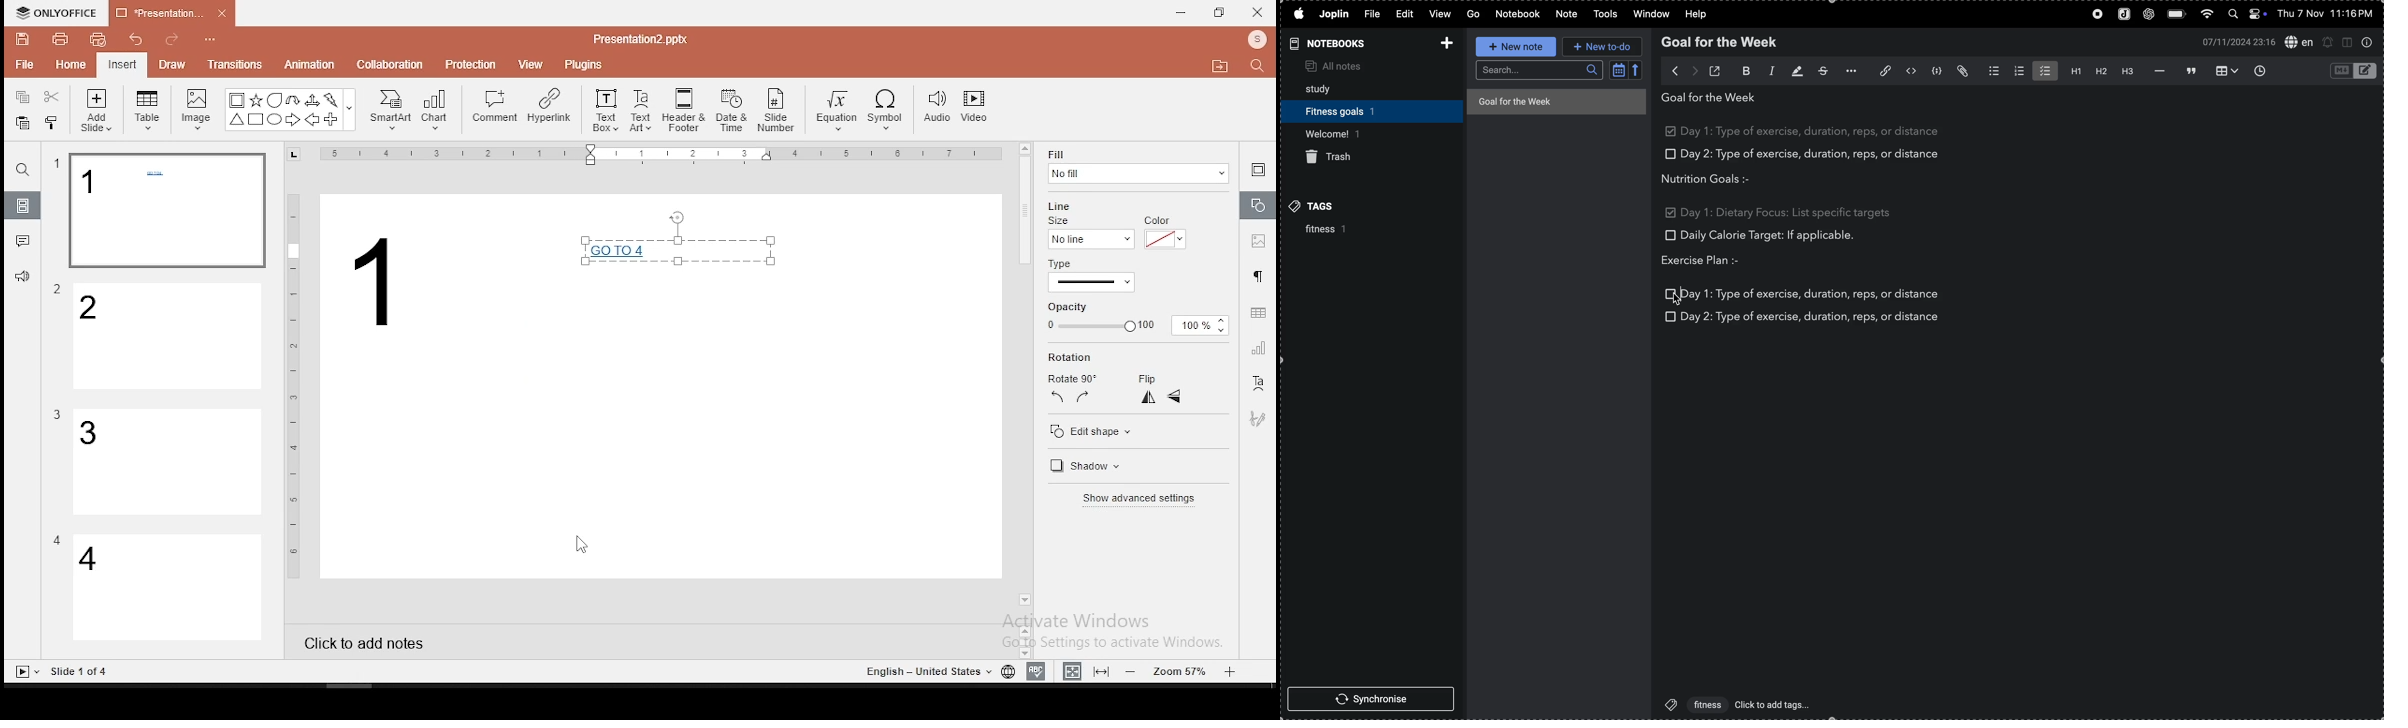  Describe the element at coordinates (2207, 14) in the screenshot. I see `wifi` at that location.